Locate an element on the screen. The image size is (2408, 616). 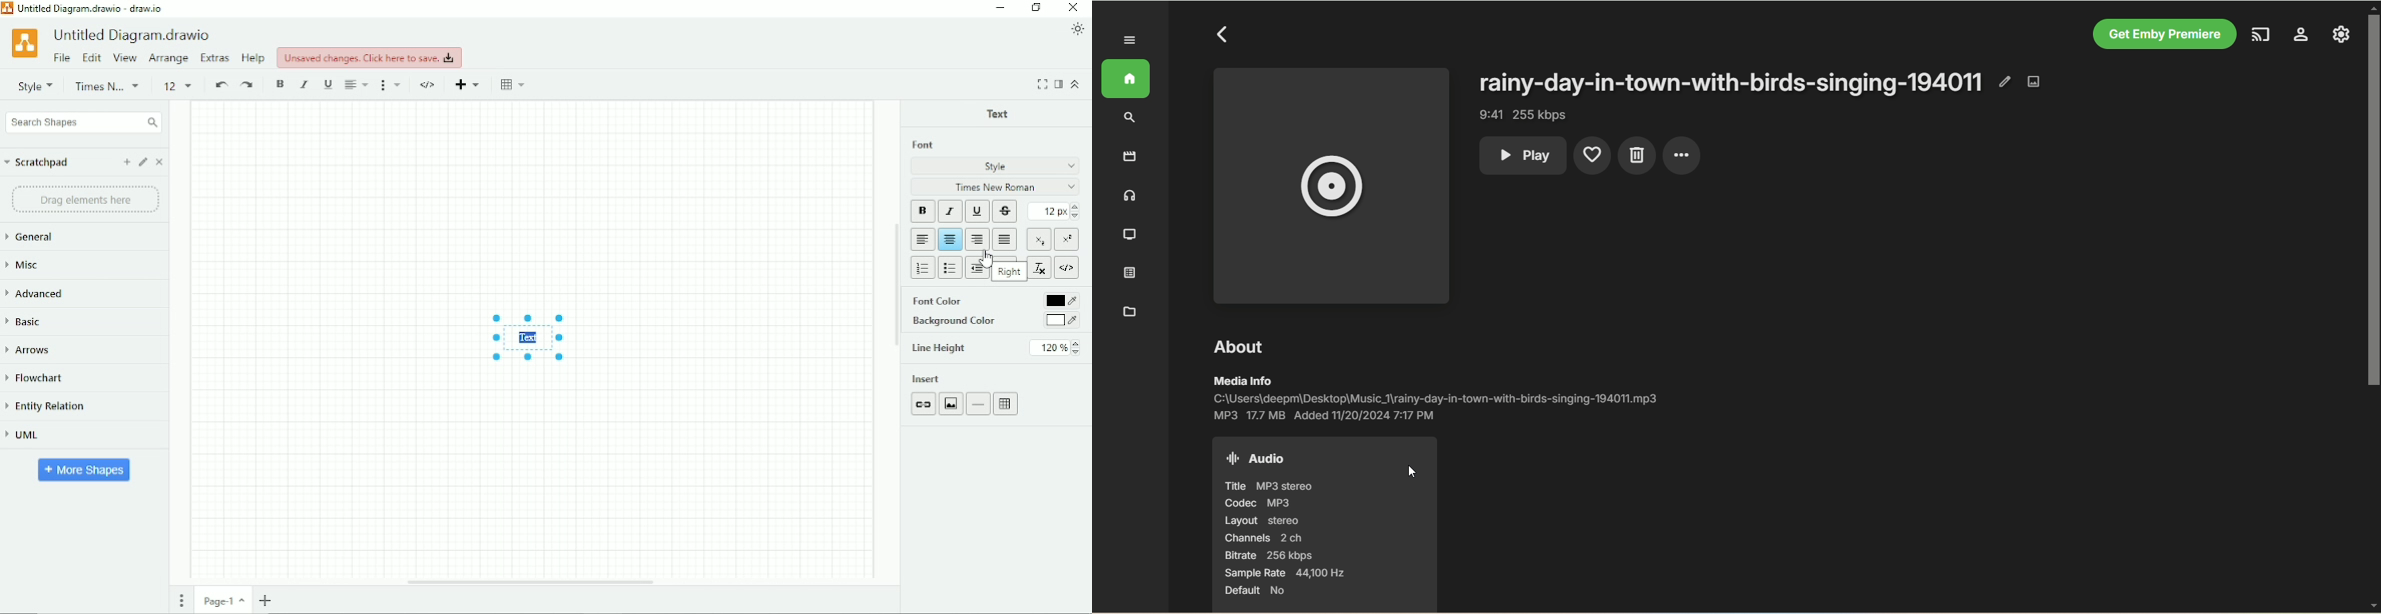
playlist is located at coordinates (1132, 275).